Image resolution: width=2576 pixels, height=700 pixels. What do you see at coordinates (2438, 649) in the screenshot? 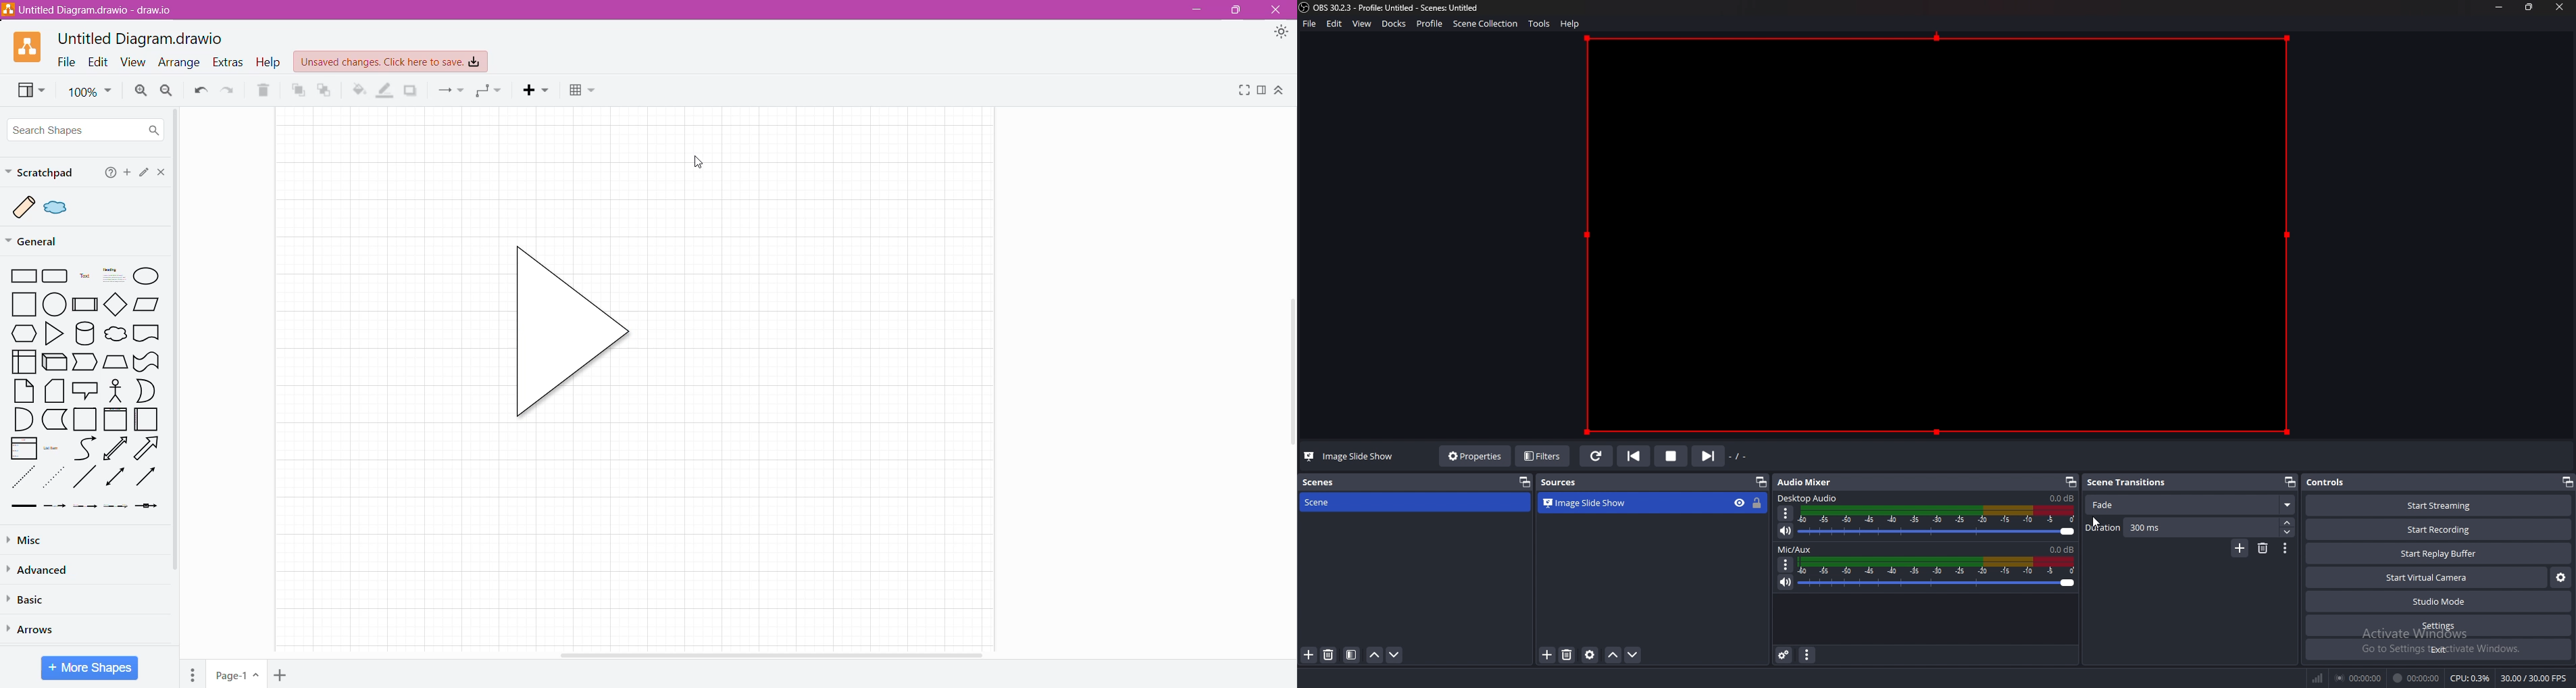
I see `exit` at bounding box center [2438, 649].